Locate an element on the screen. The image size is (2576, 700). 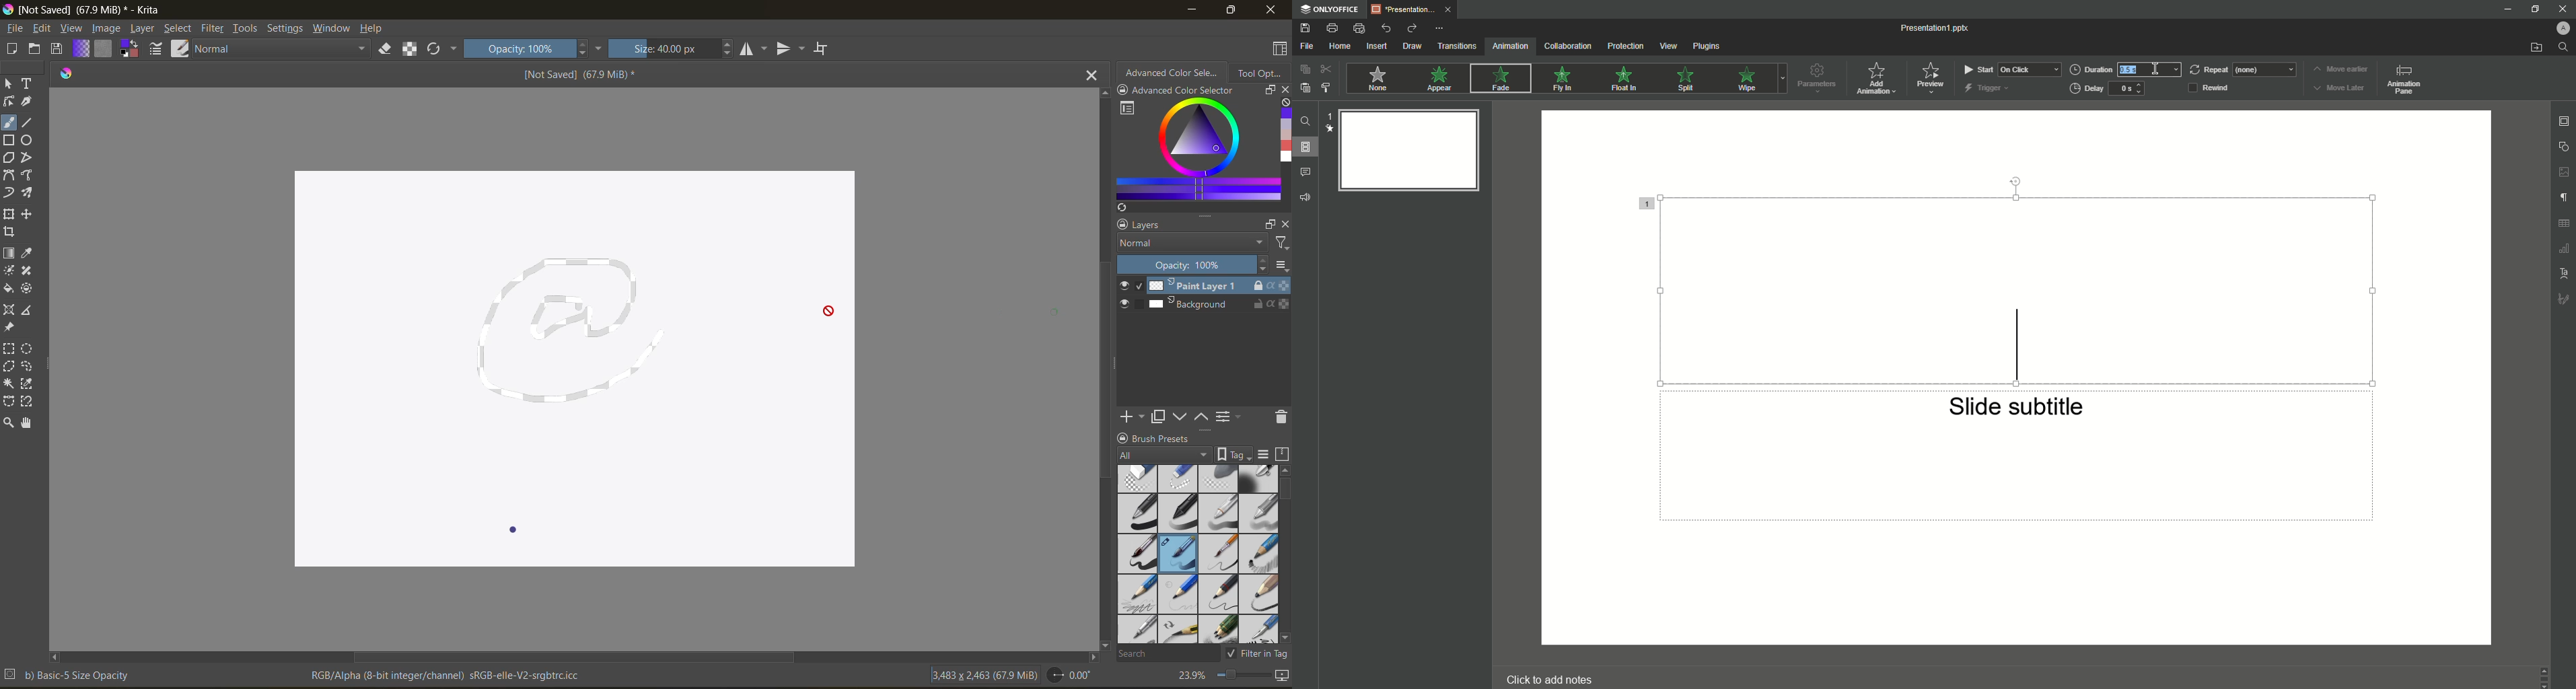
Unnamed Icons is located at coordinates (2565, 223).